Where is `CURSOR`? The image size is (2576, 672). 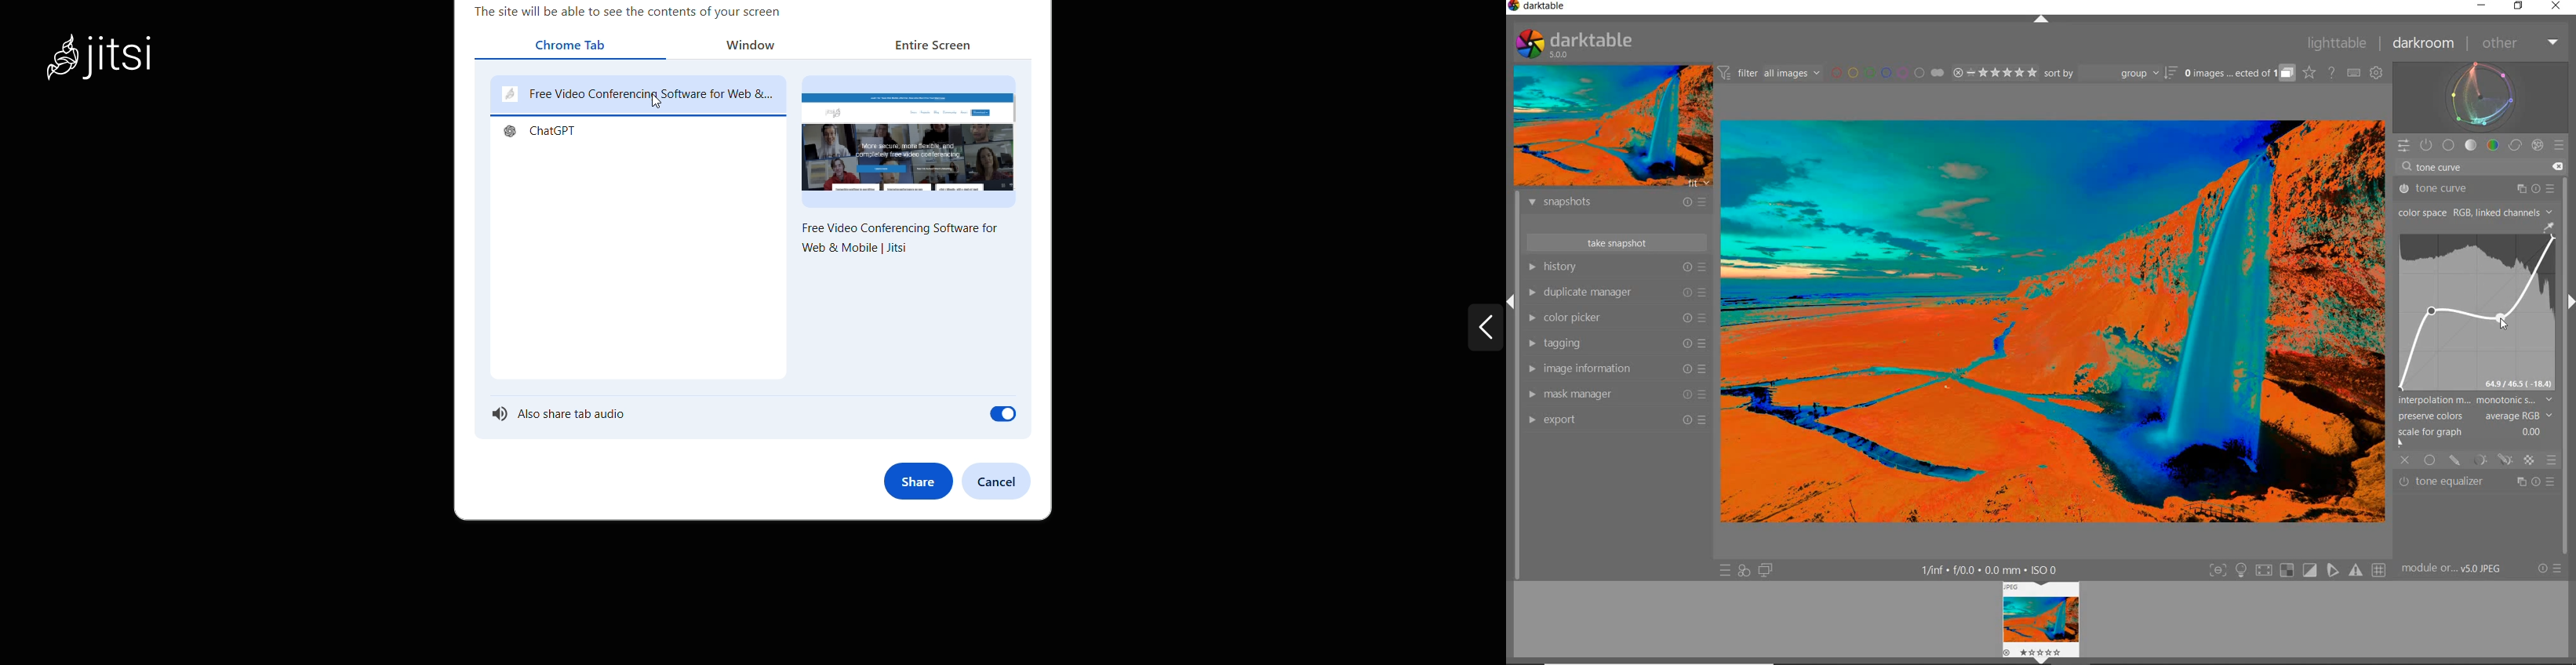 CURSOR is located at coordinates (2503, 322).